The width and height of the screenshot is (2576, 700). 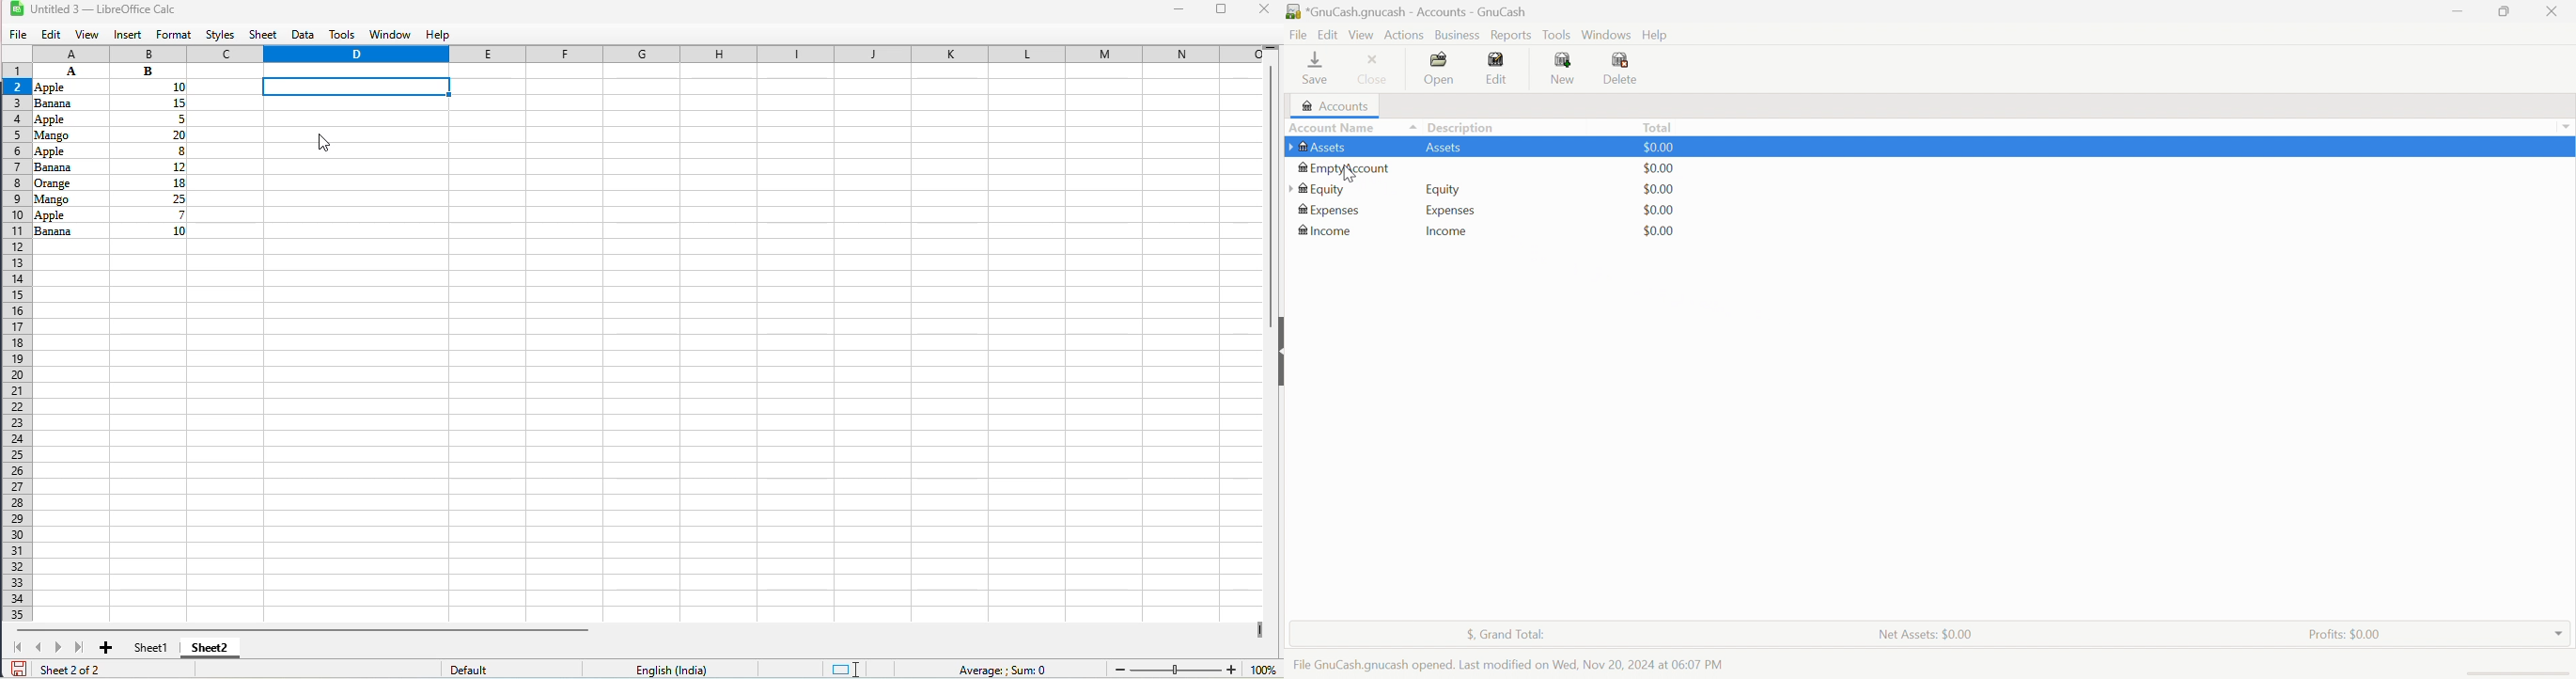 What do you see at coordinates (127, 35) in the screenshot?
I see `insert` at bounding box center [127, 35].